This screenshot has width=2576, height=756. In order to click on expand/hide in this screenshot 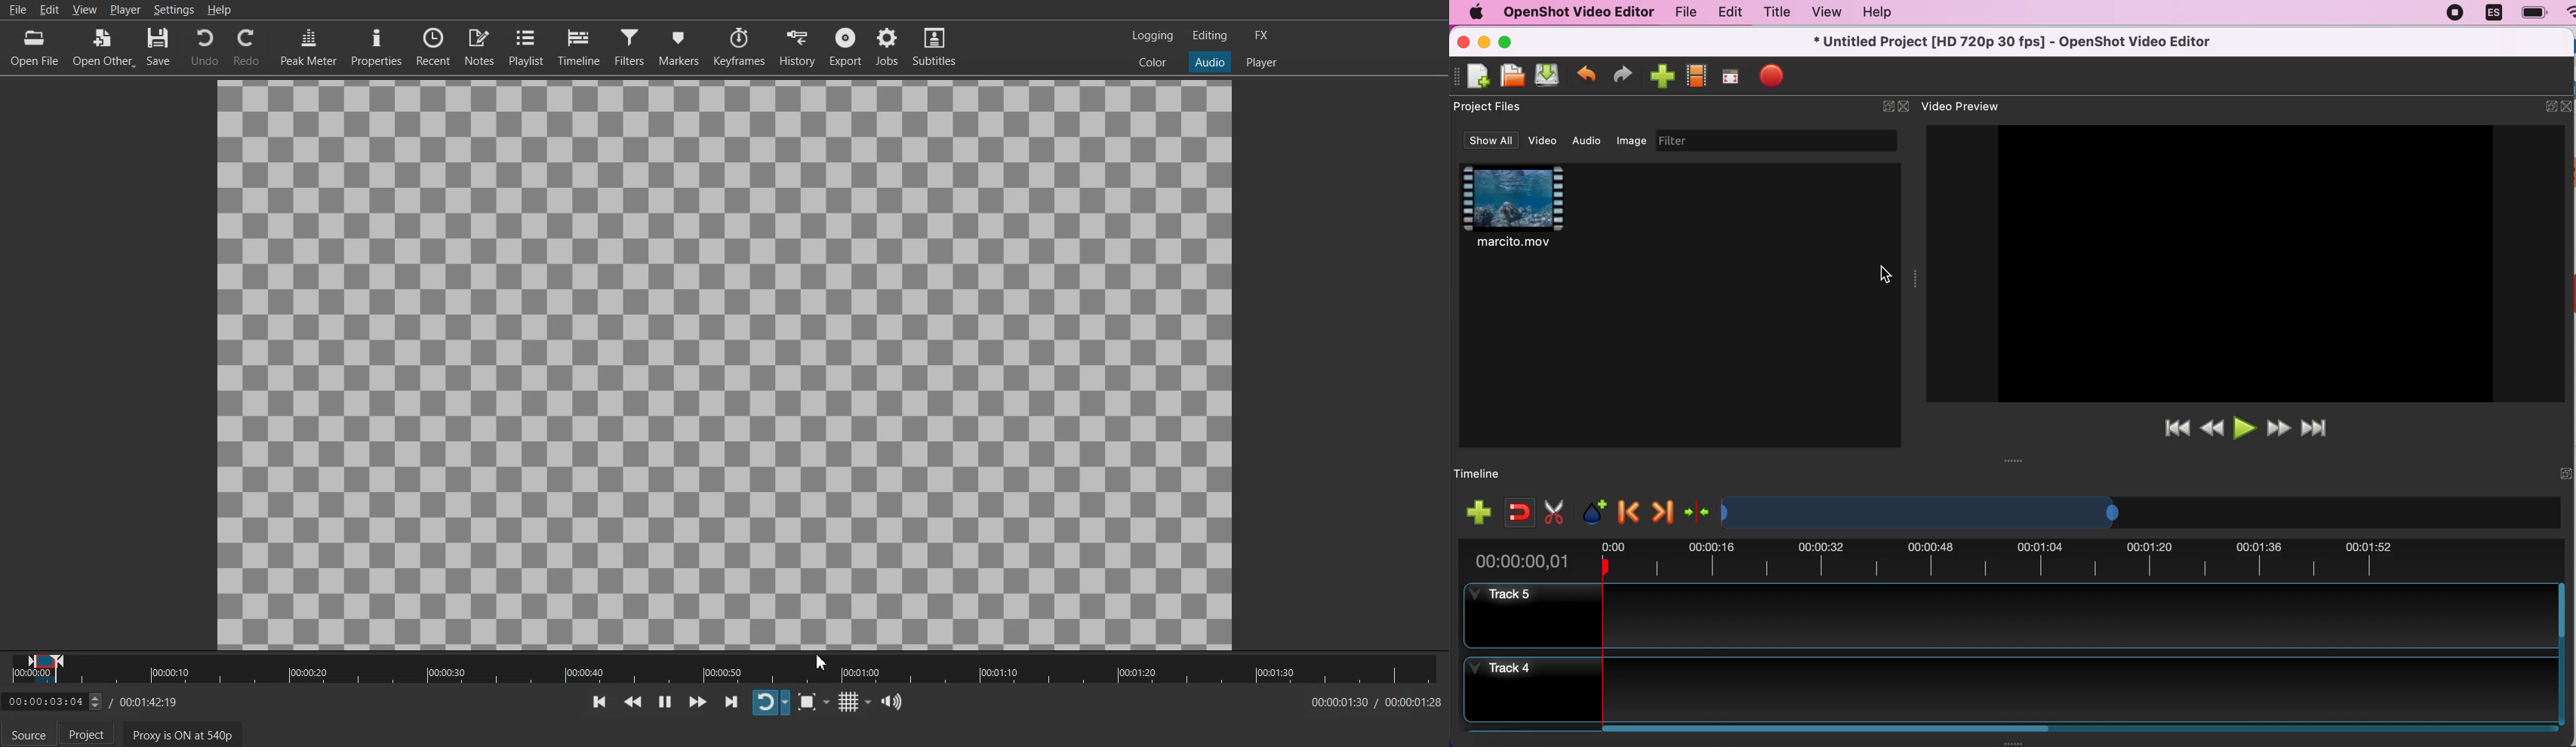, I will do `click(2546, 105)`.